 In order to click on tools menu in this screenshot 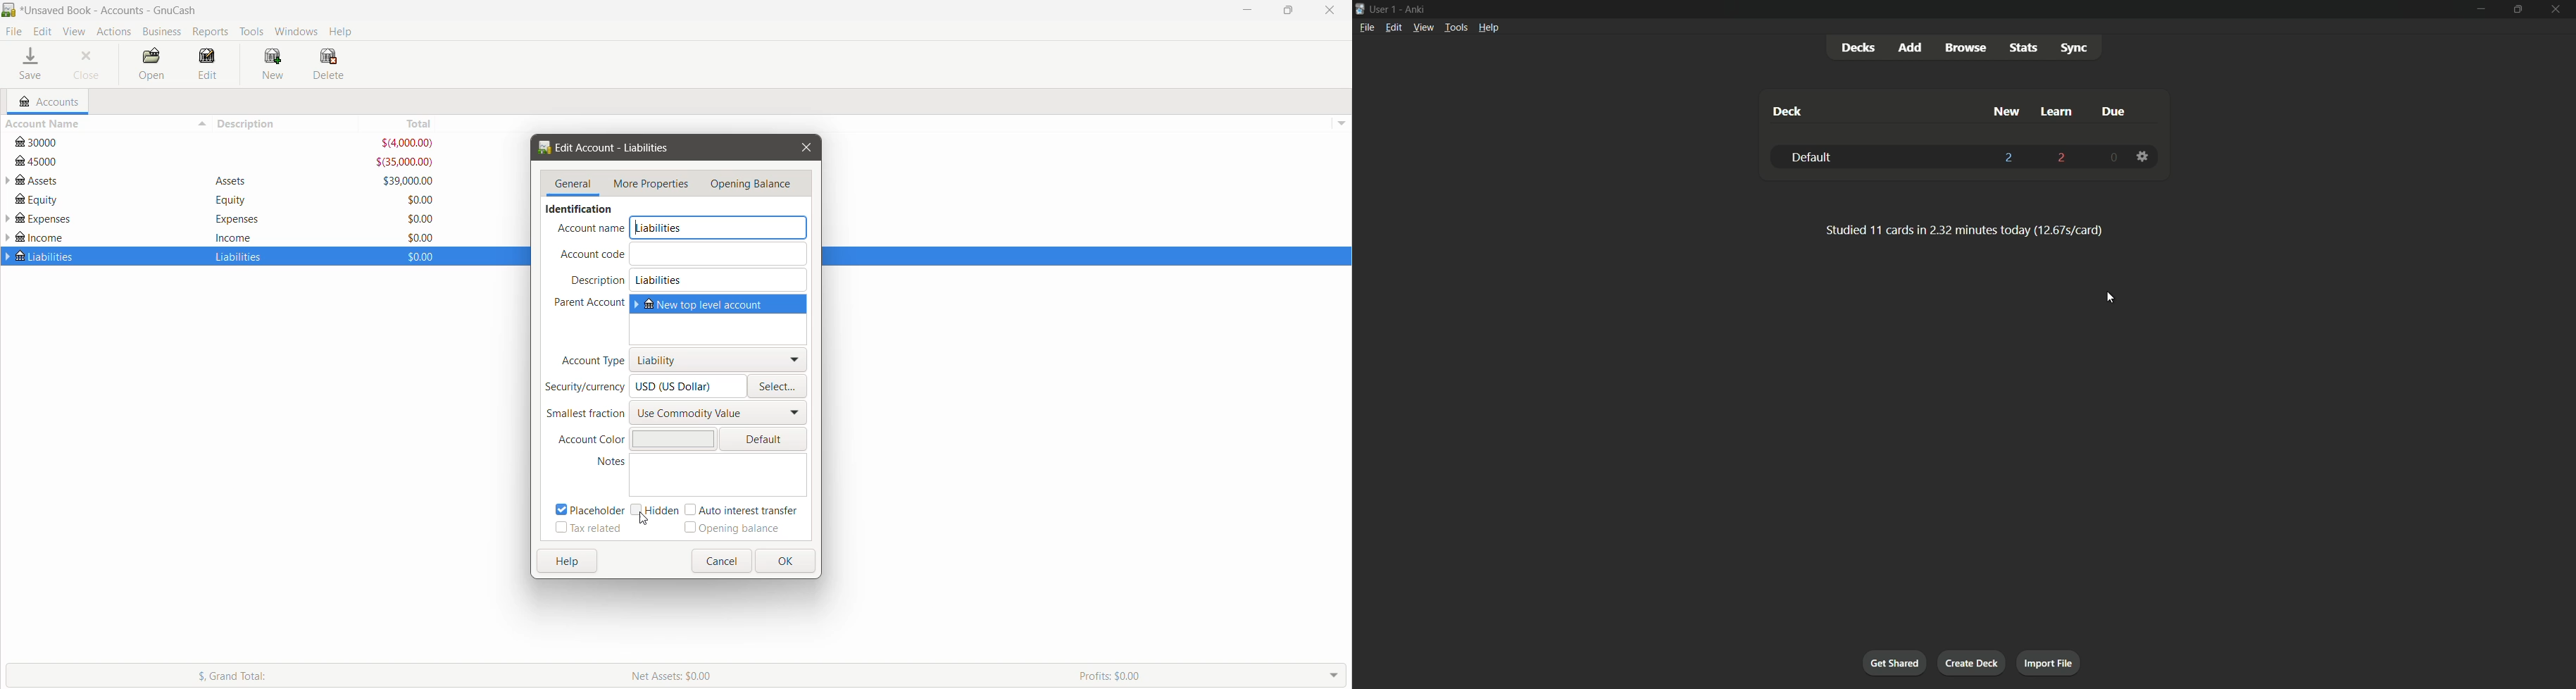, I will do `click(1456, 27)`.